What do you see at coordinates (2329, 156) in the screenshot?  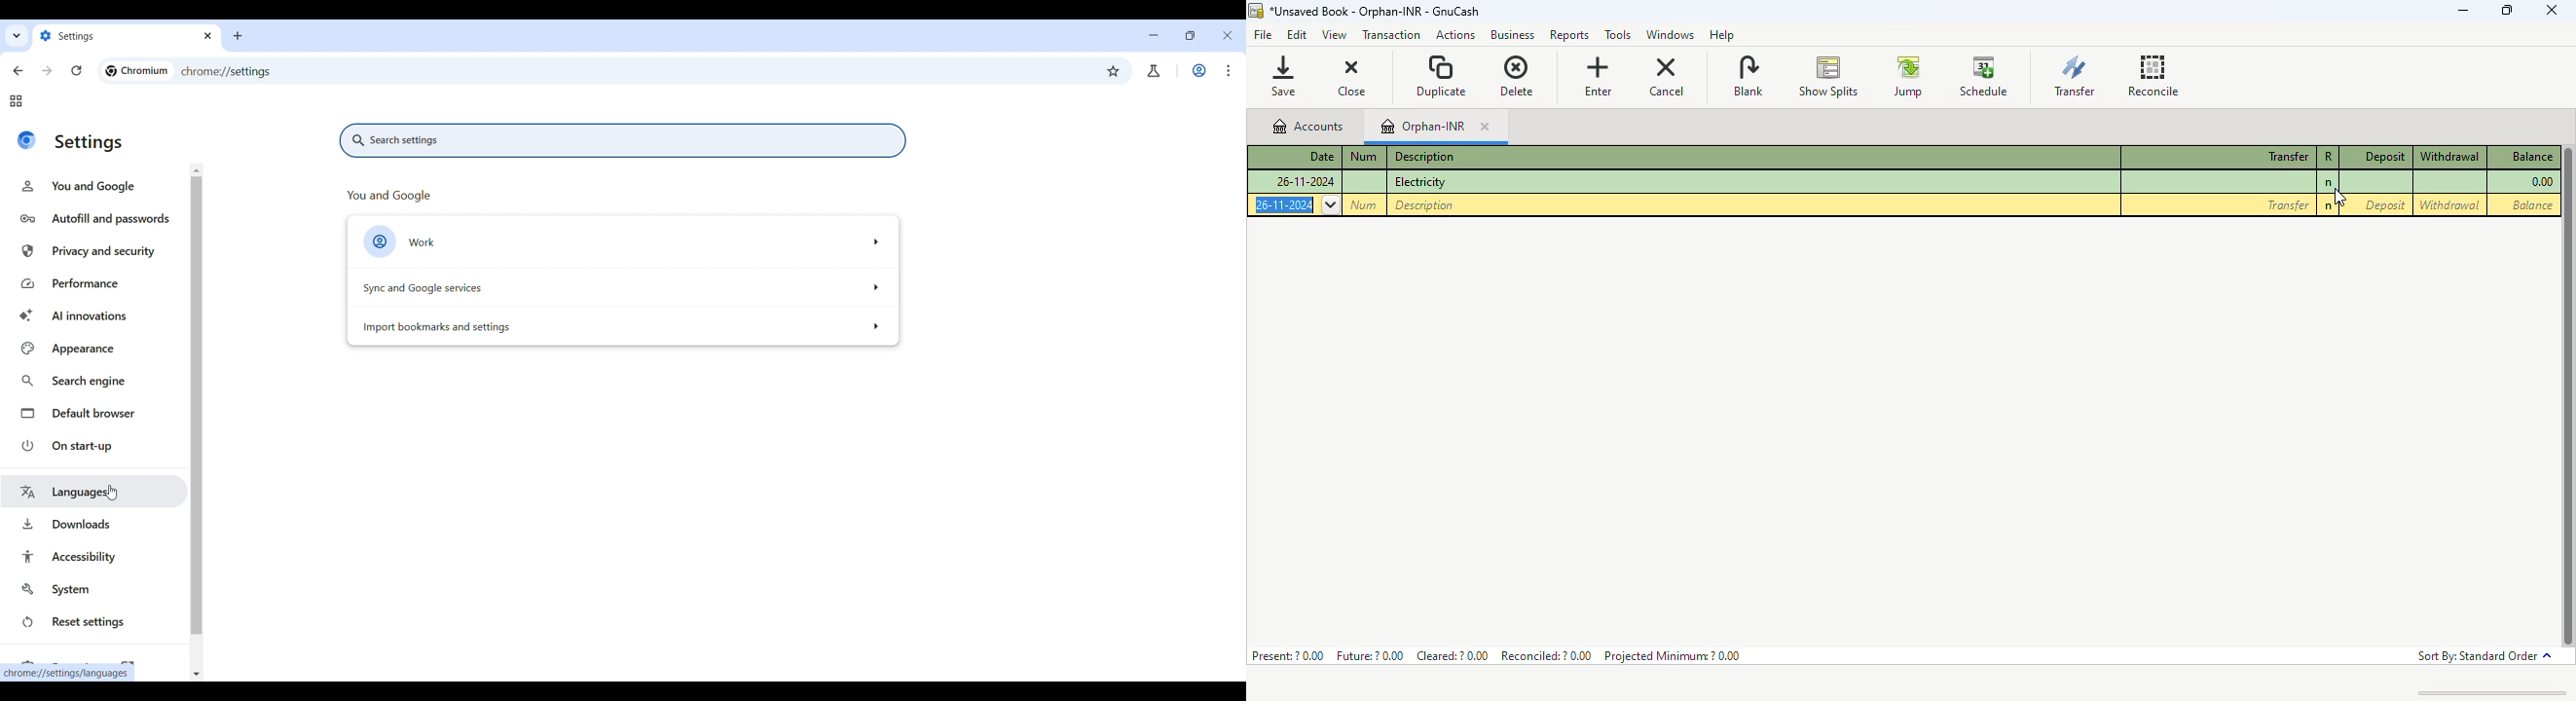 I see `reconcile` at bounding box center [2329, 156].